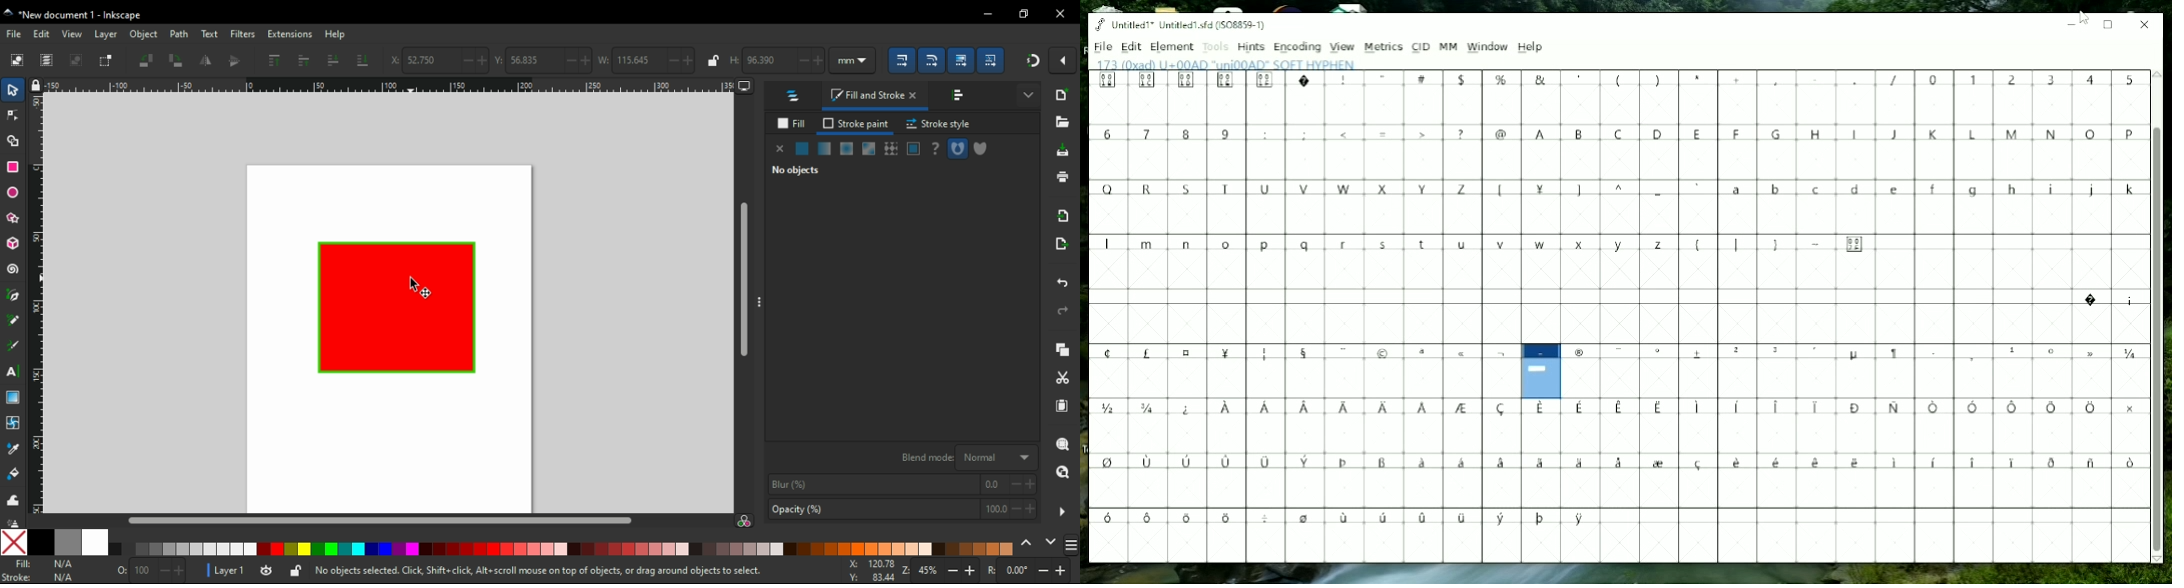 Image resolution: width=2184 pixels, height=588 pixels. Describe the element at coordinates (914, 149) in the screenshot. I see `swatch` at that location.